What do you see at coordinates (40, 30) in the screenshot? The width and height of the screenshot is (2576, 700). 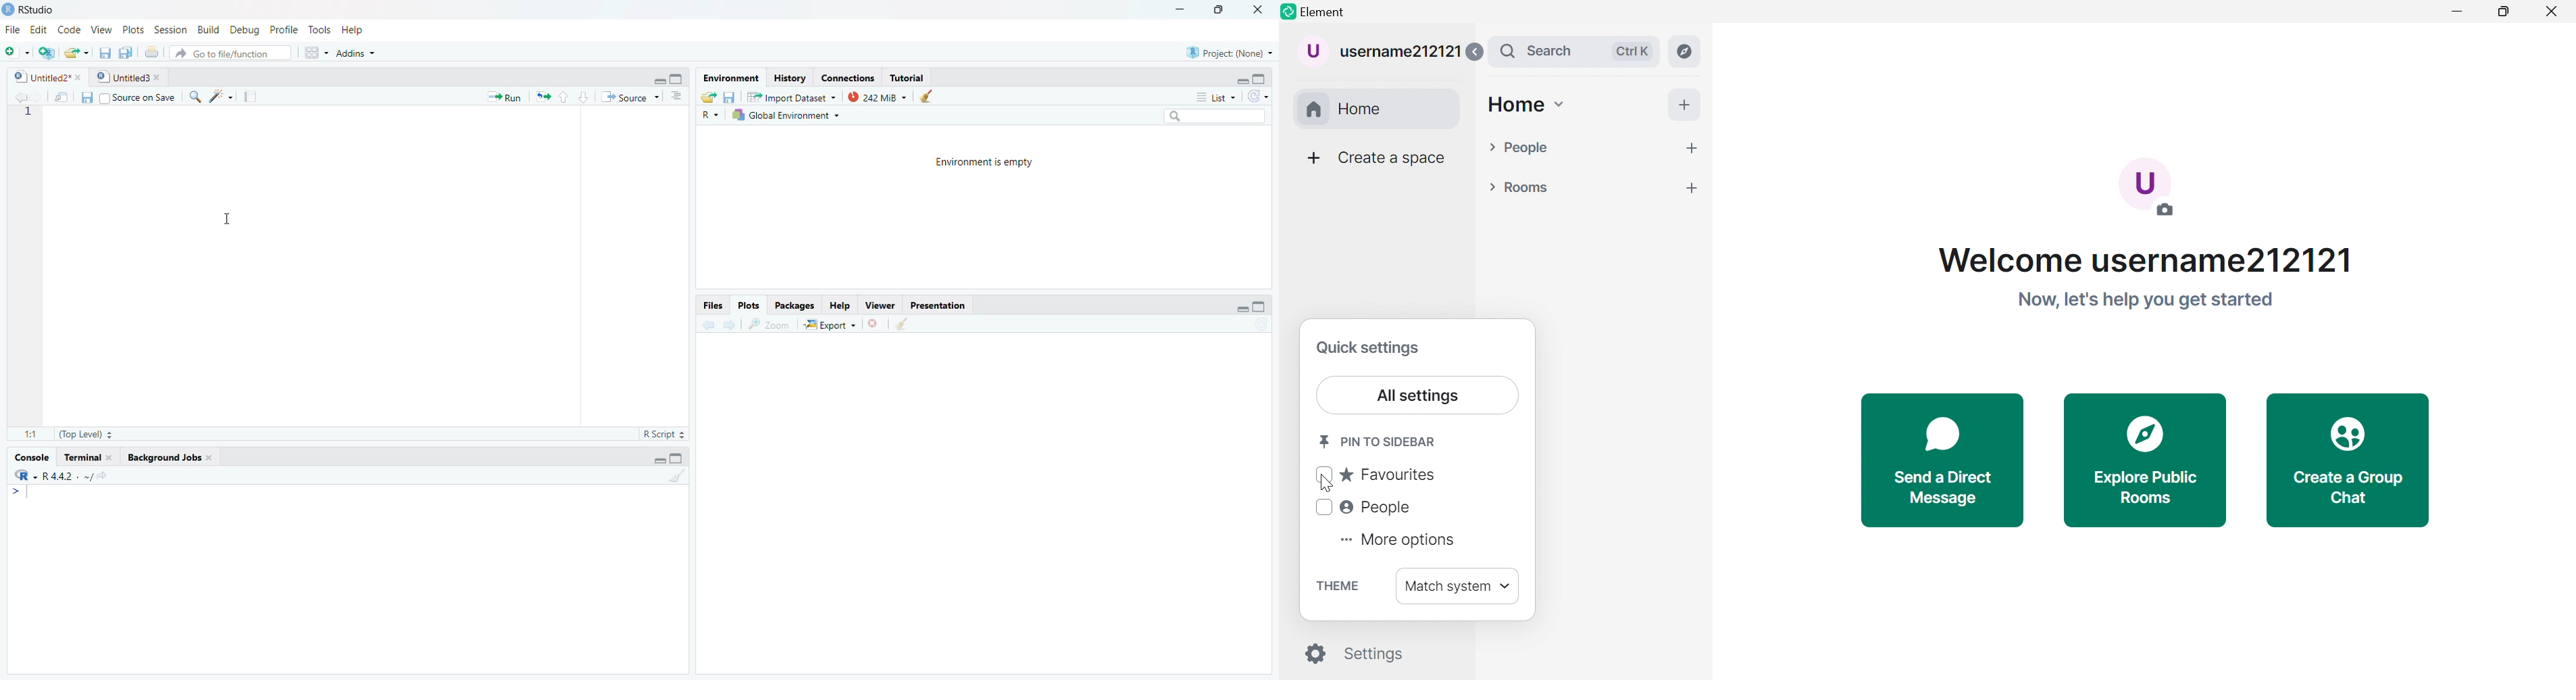 I see `Edit` at bounding box center [40, 30].